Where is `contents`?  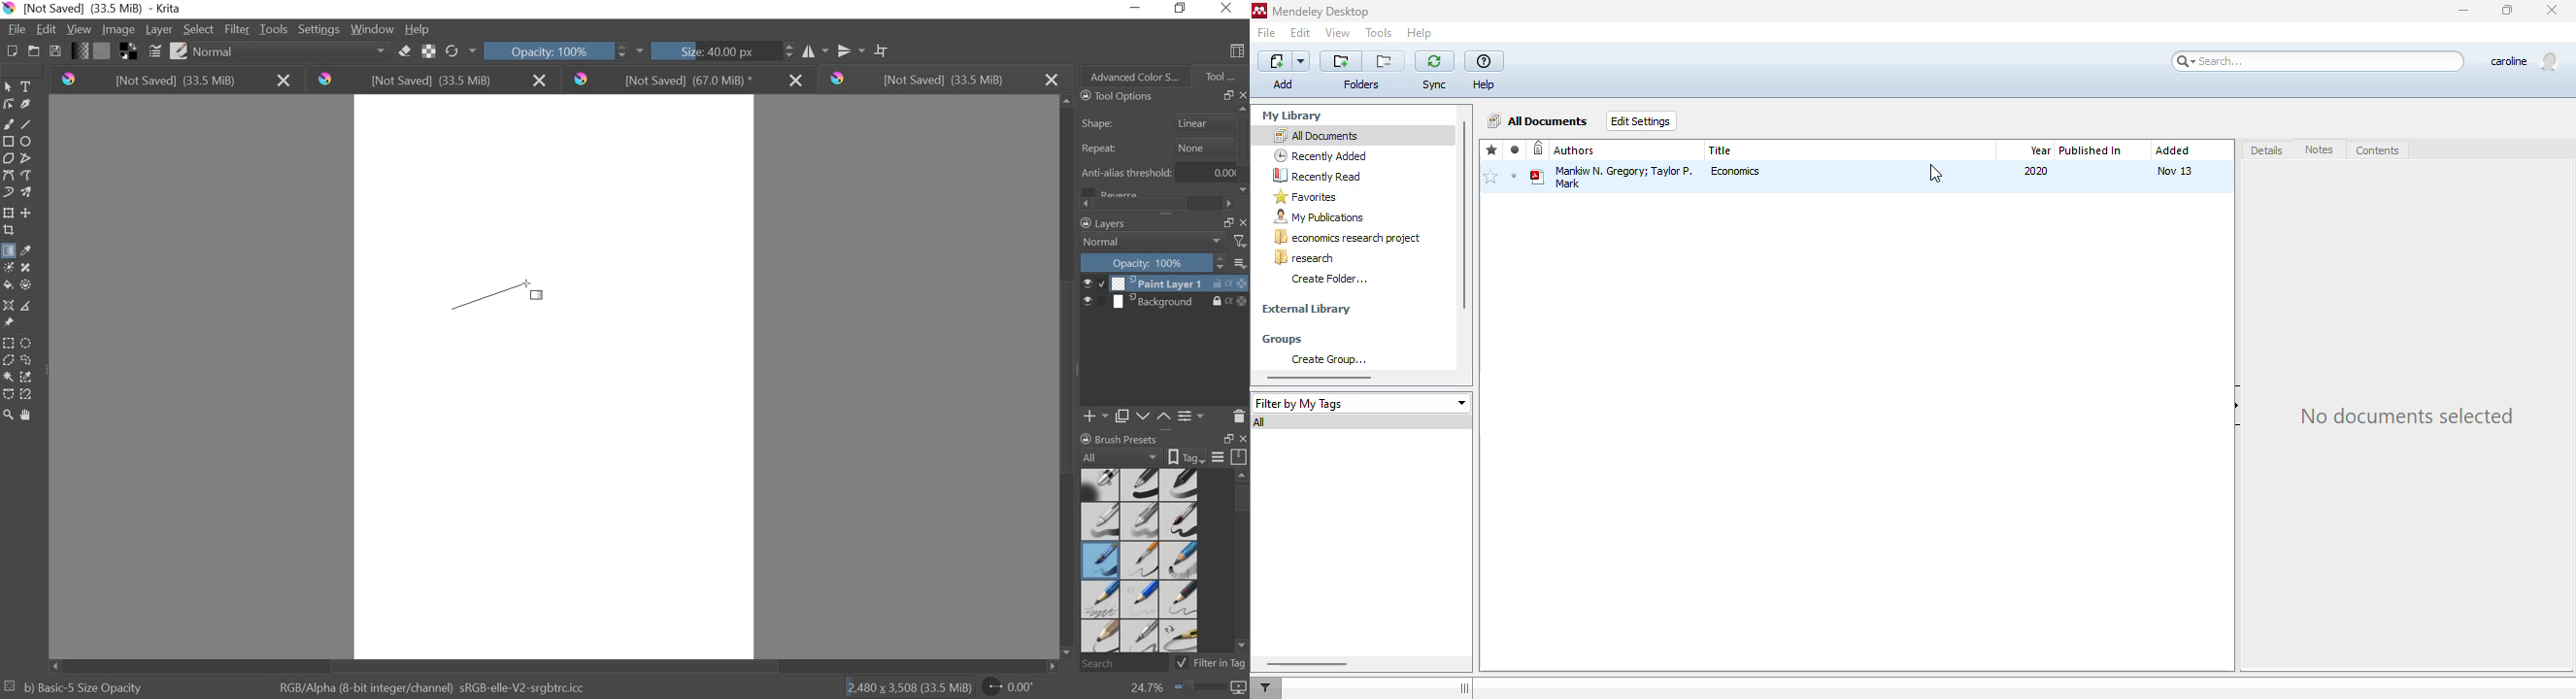 contents is located at coordinates (2378, 151).